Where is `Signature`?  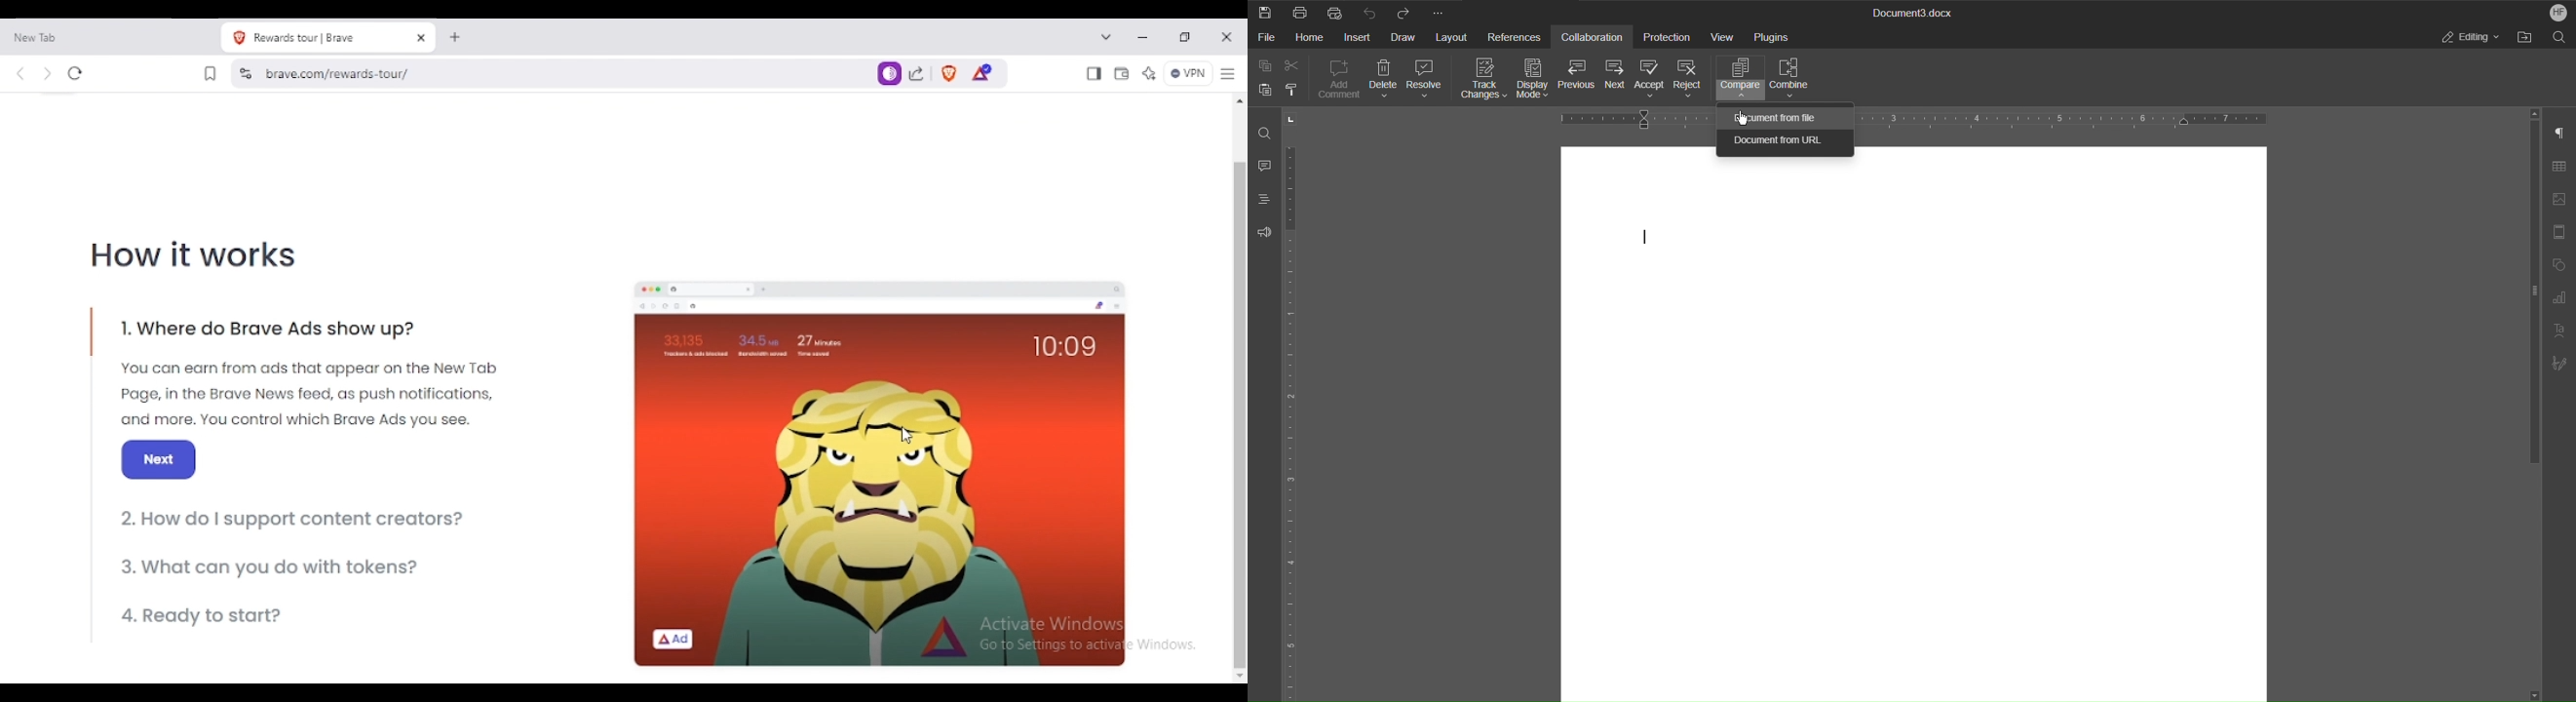 Signature is located at coordinates (2561, 363).